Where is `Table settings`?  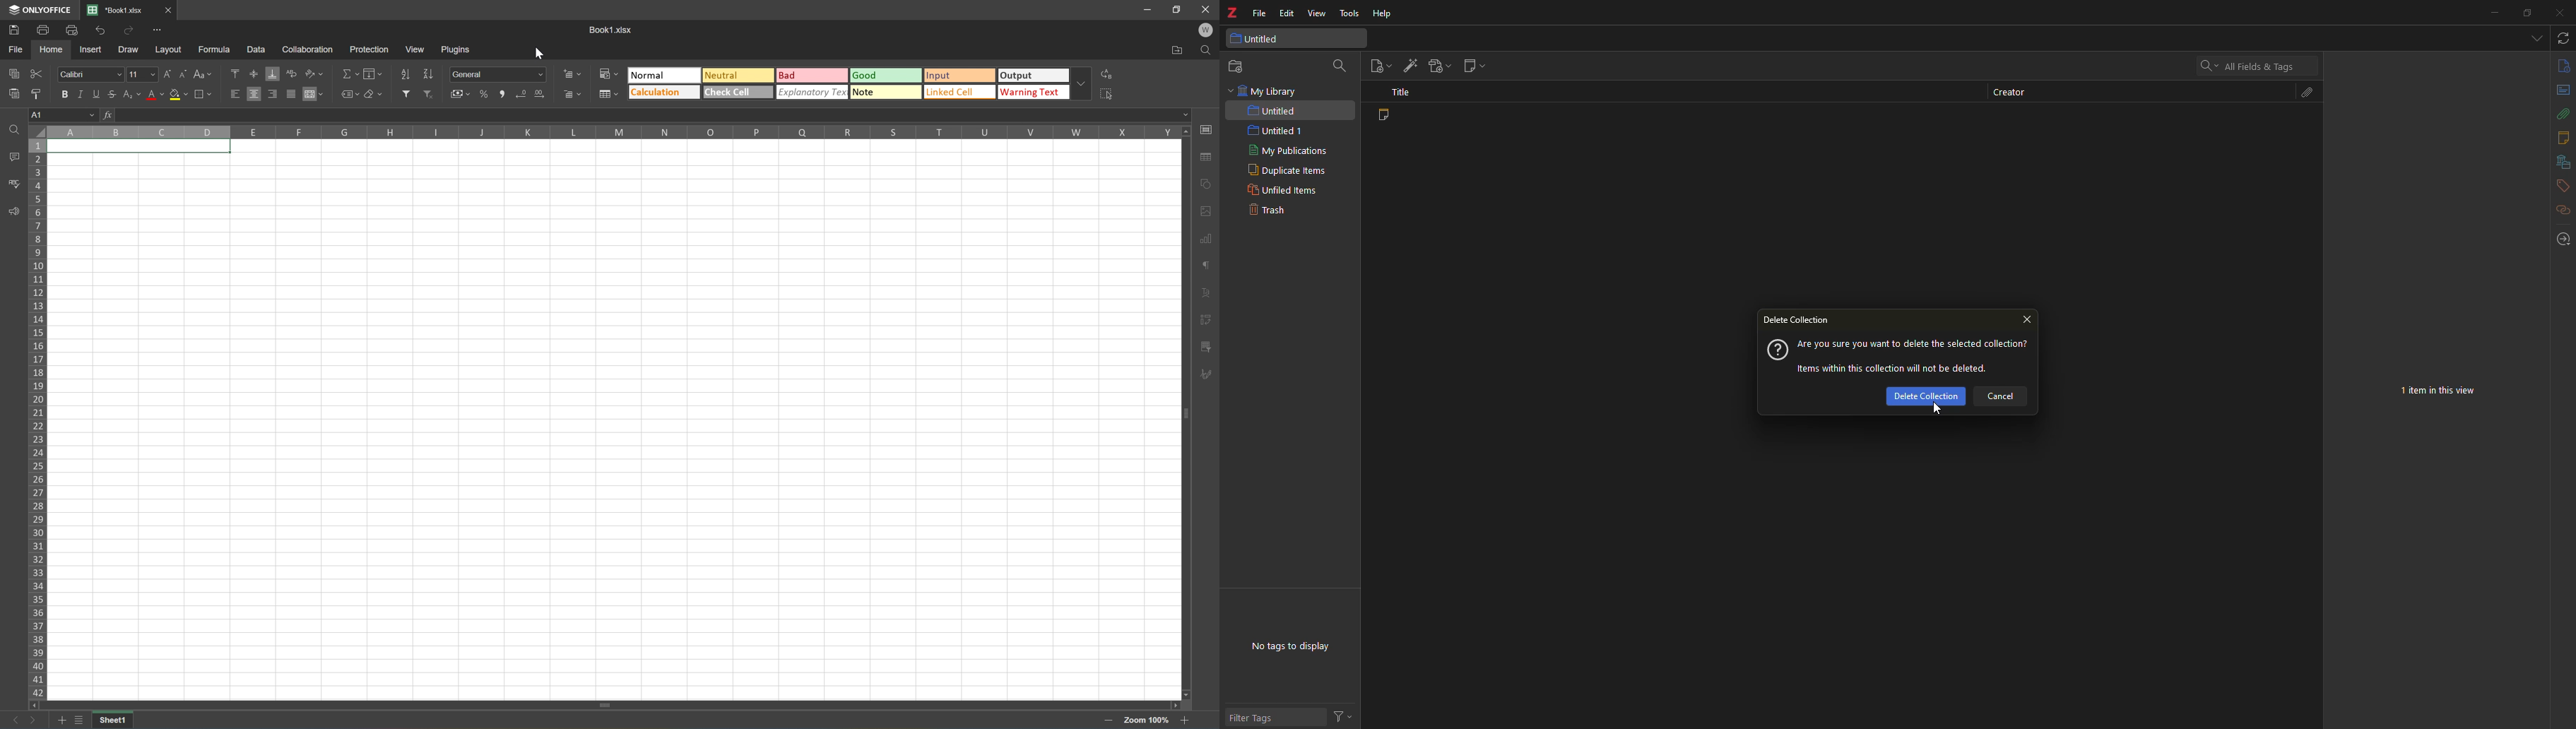
Table settings is located at coordinates (1206, 159).